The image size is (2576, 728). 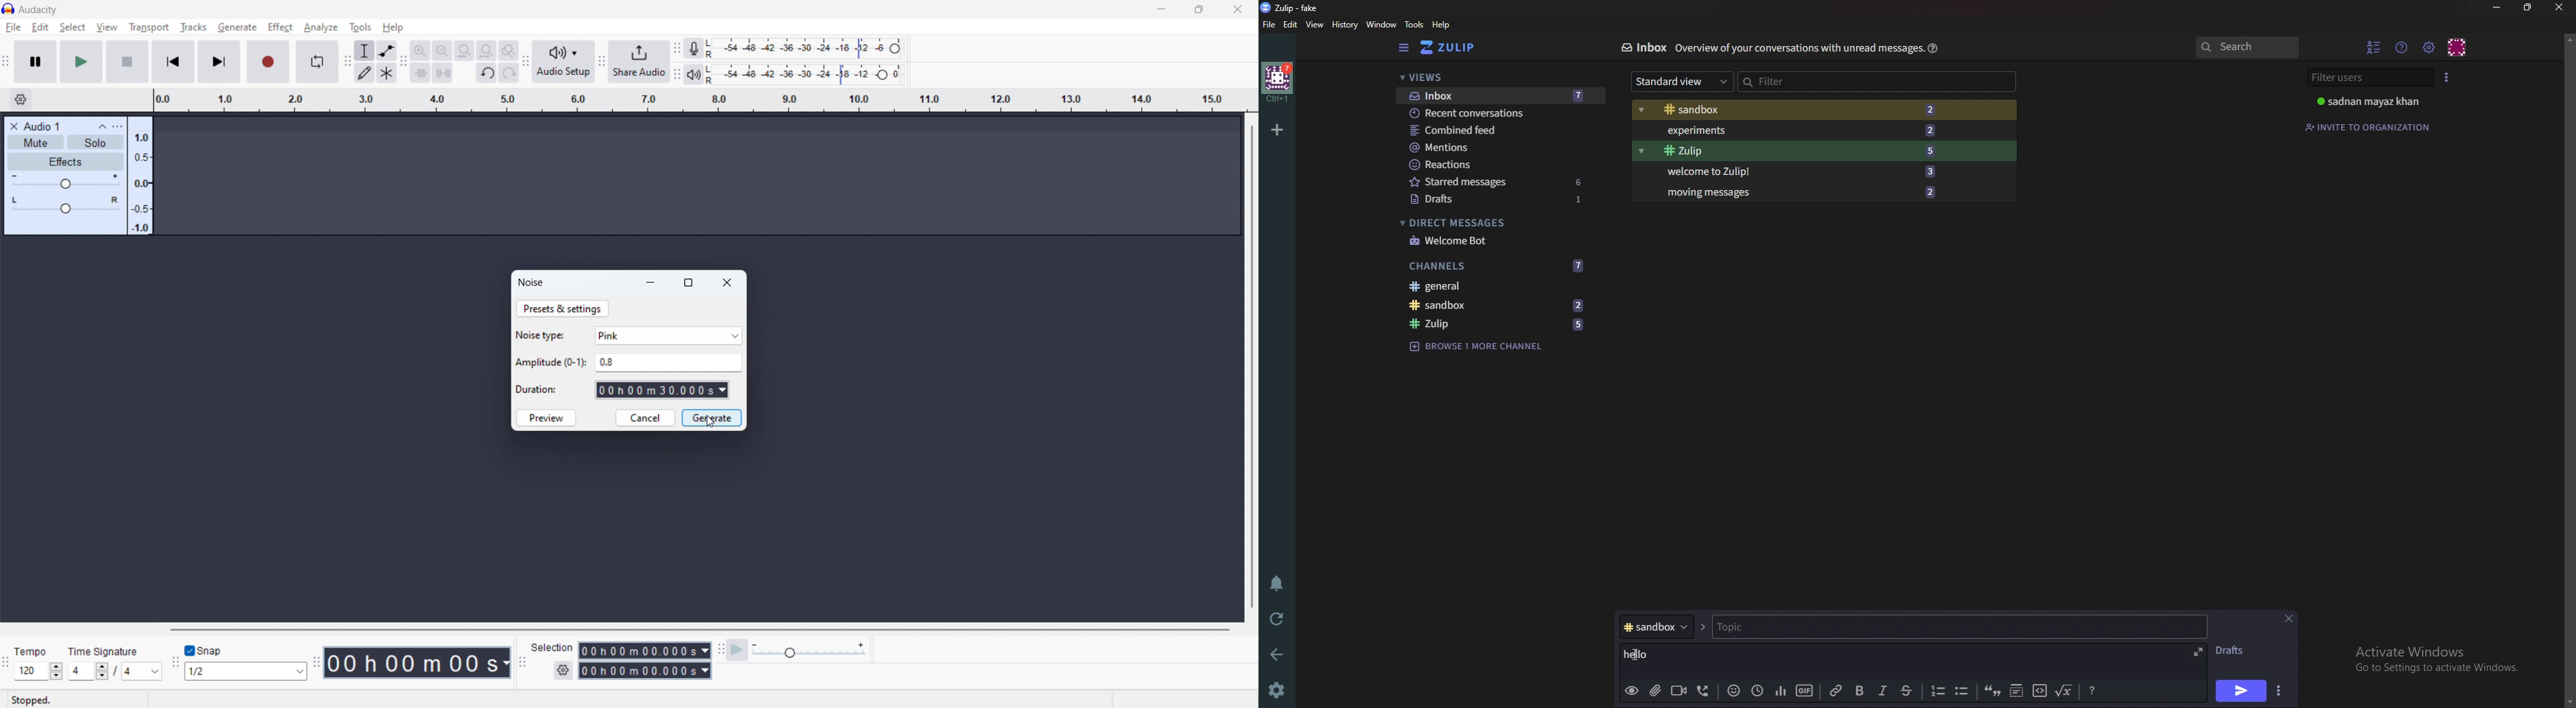 What do you see at coordinates (1501, 324) in the screenshot?
I see `# zulip 5` at bounding box center [1501, 324].